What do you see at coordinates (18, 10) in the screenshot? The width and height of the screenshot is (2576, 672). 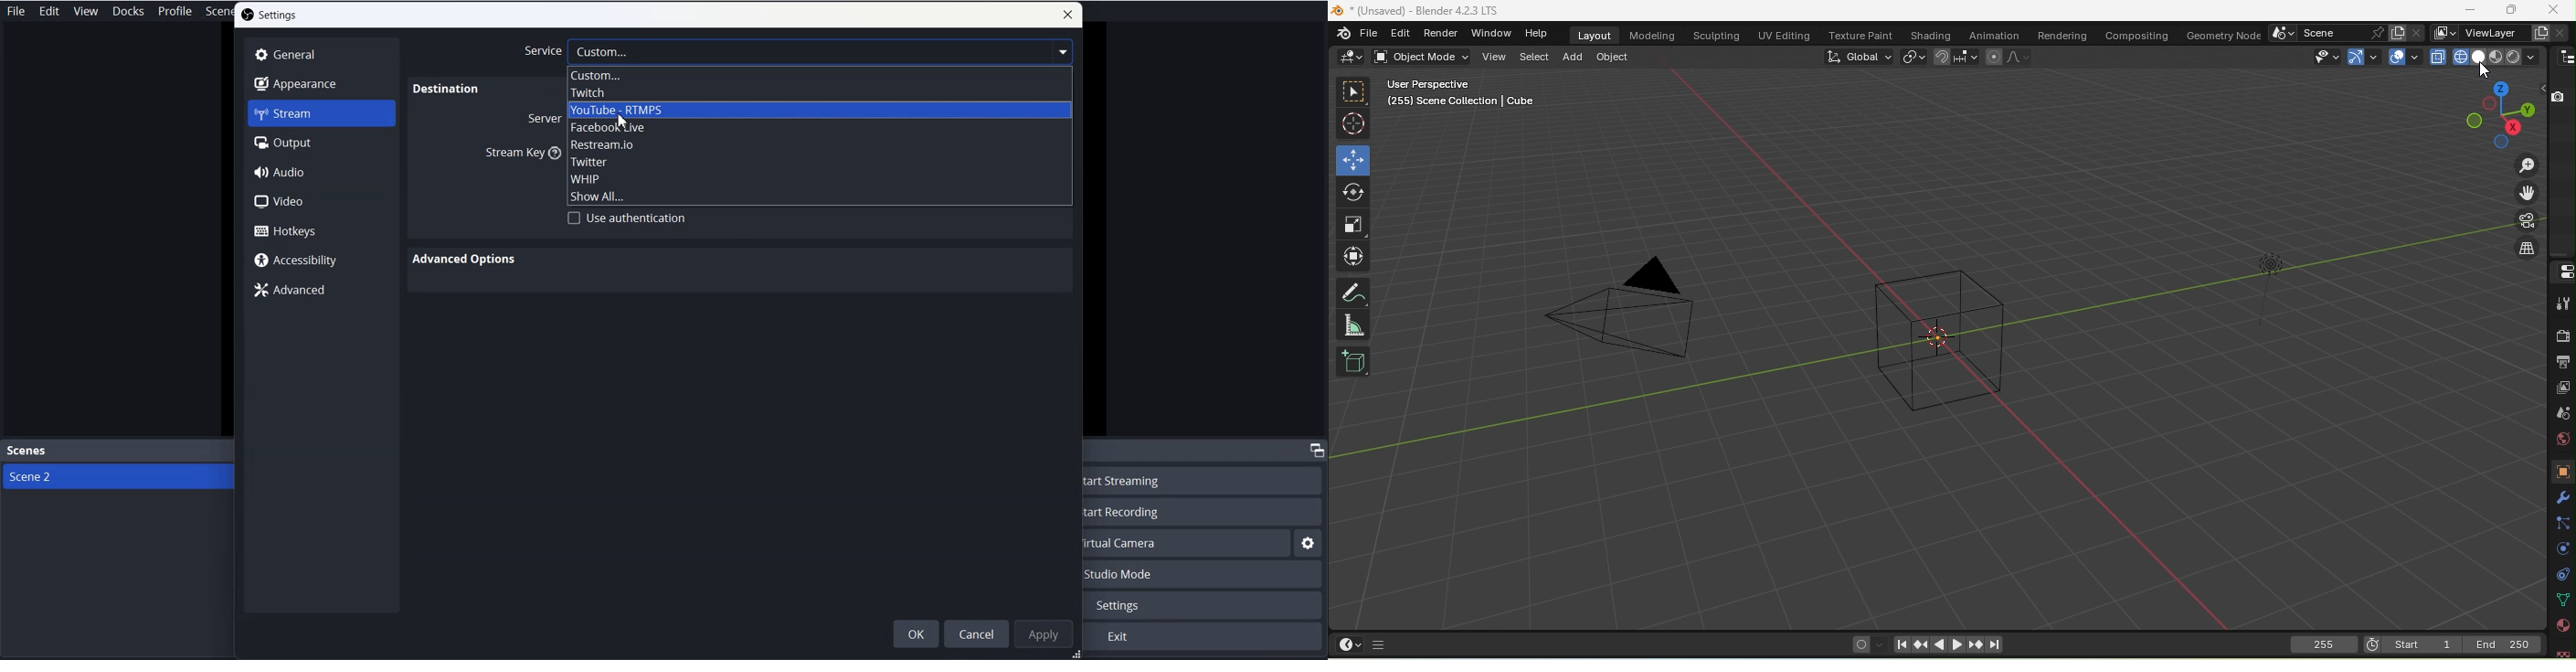 I see `File` at bounding box center [18, 10].